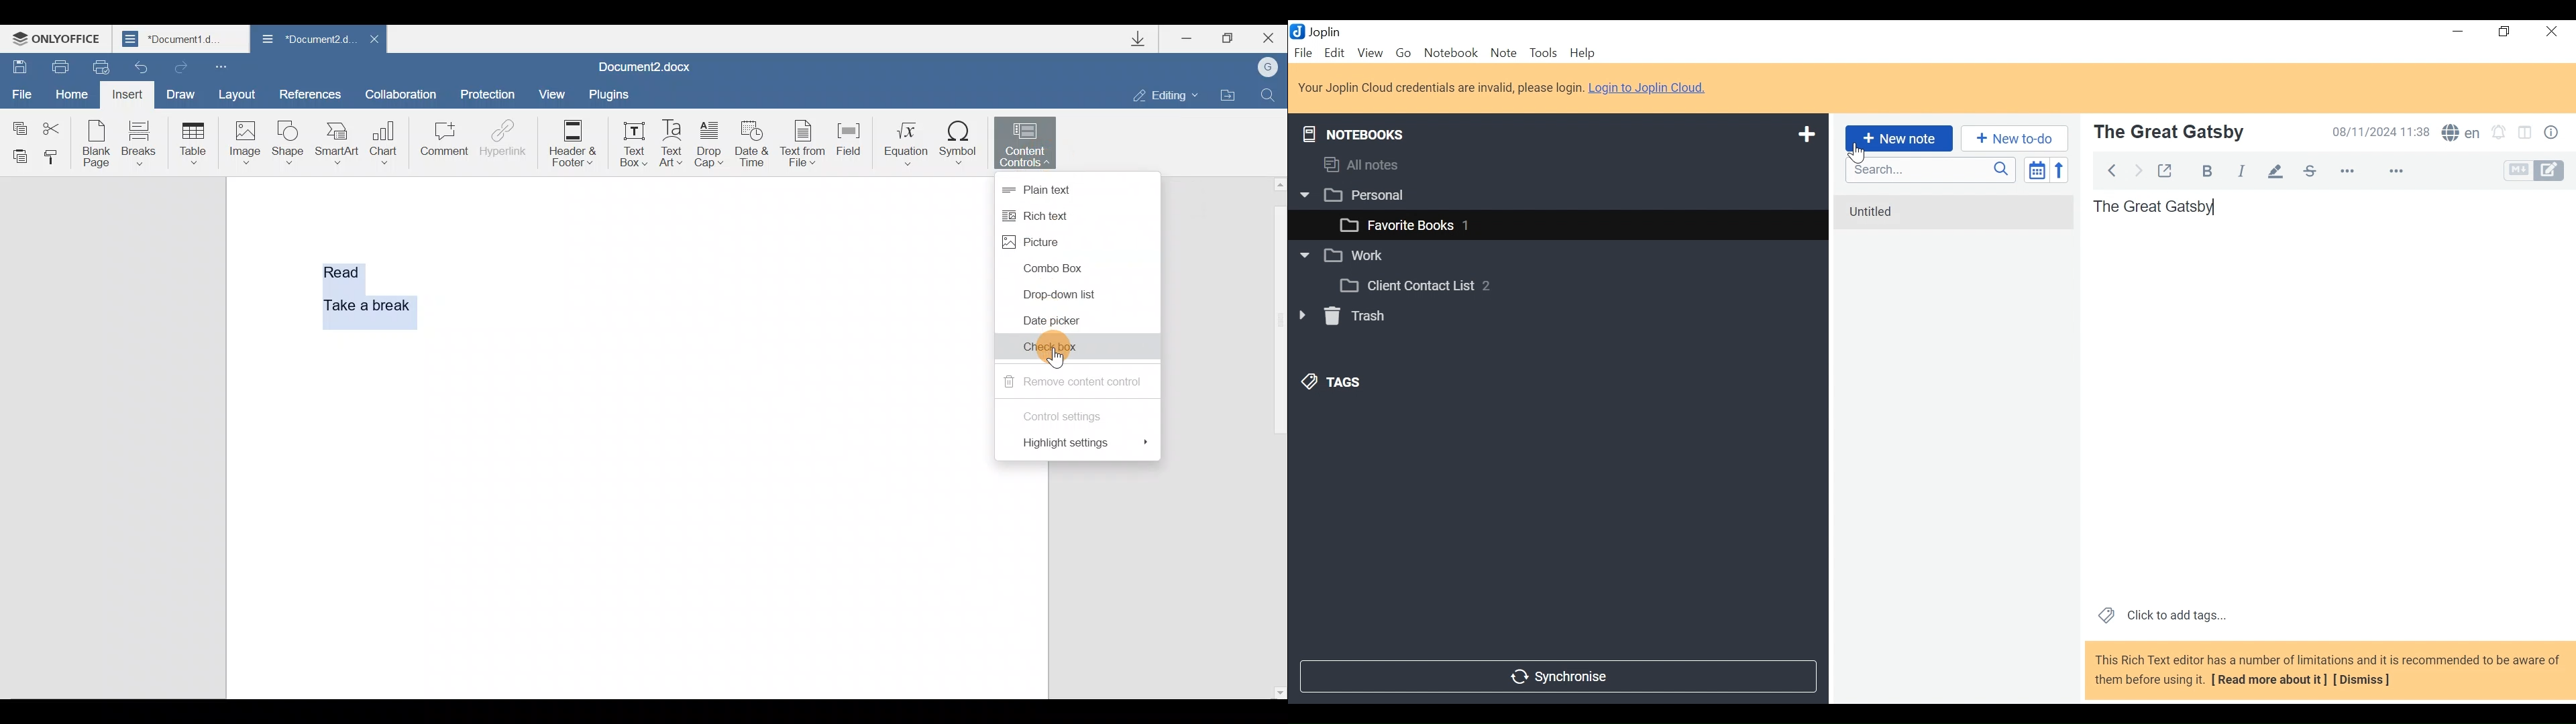  What do you see at coordinates (1560, 676) in the screenshot?
I see `Synchronise` at bounding box center [1560, 676].